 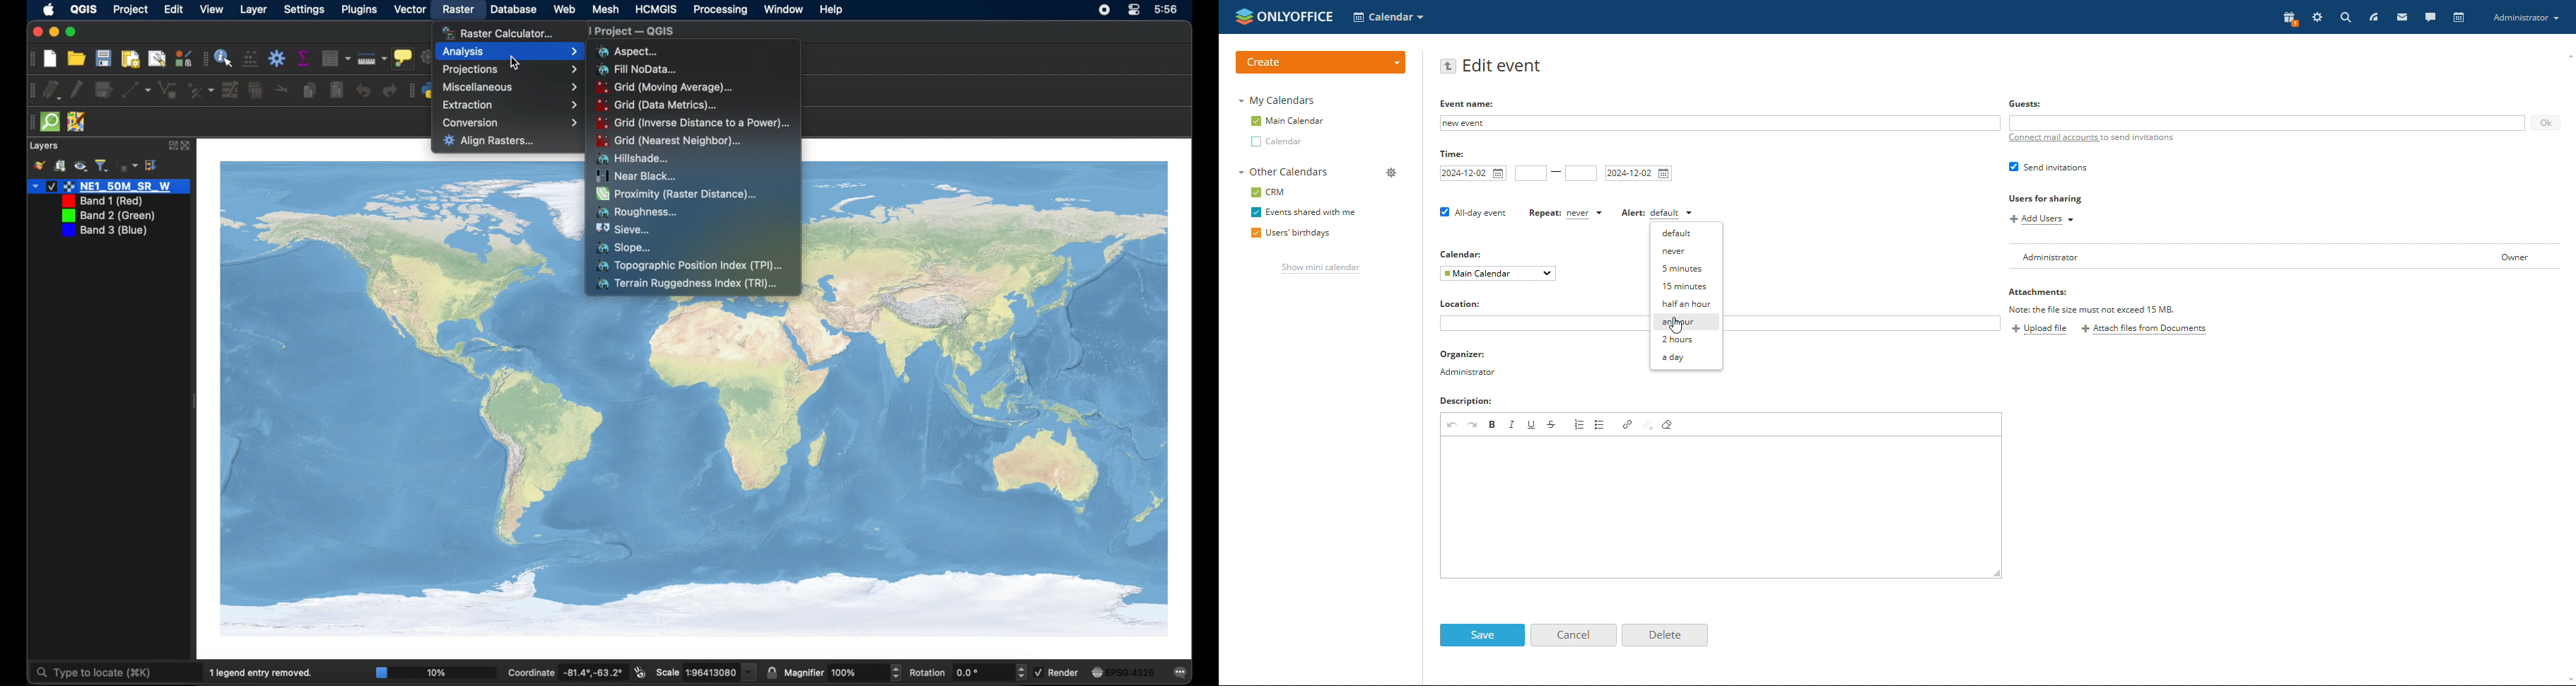 What do you see at coordinates (605, 10) in the screenshot?
I see `mesh` at bounding box center [605, 10].